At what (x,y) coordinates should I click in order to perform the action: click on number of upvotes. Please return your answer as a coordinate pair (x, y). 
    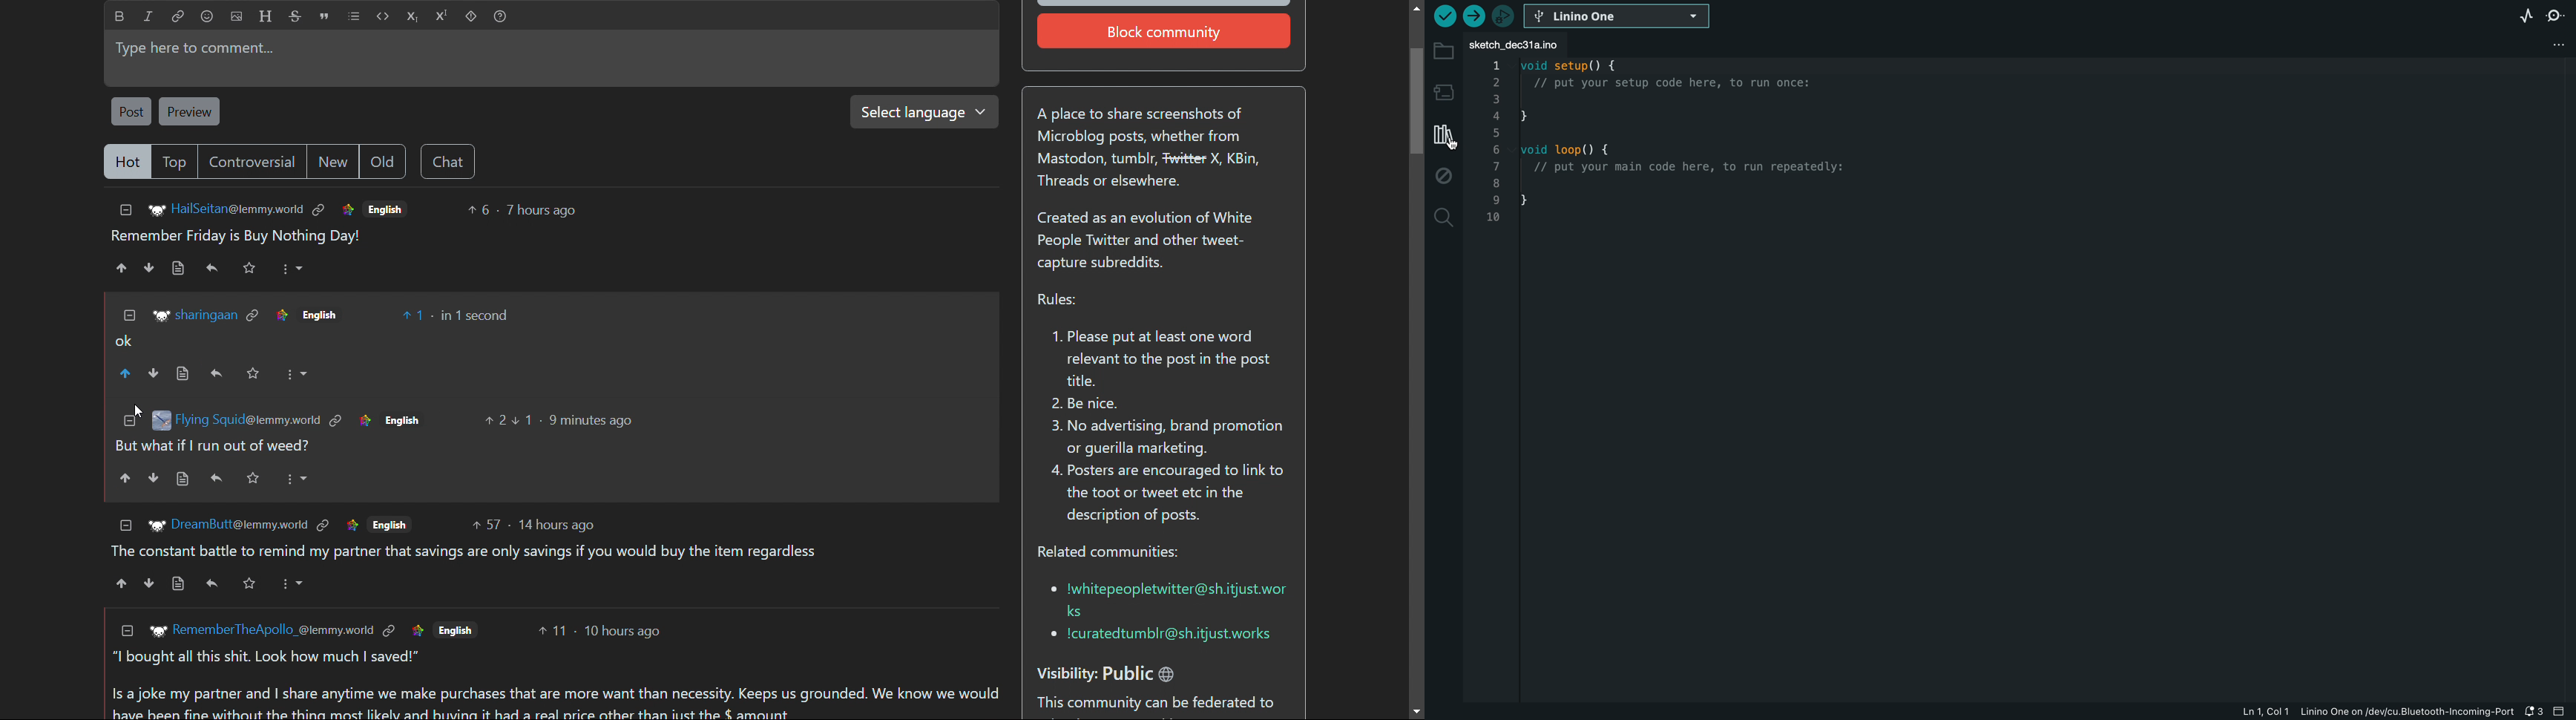
    Looking at the image, I should click on (496, 421).